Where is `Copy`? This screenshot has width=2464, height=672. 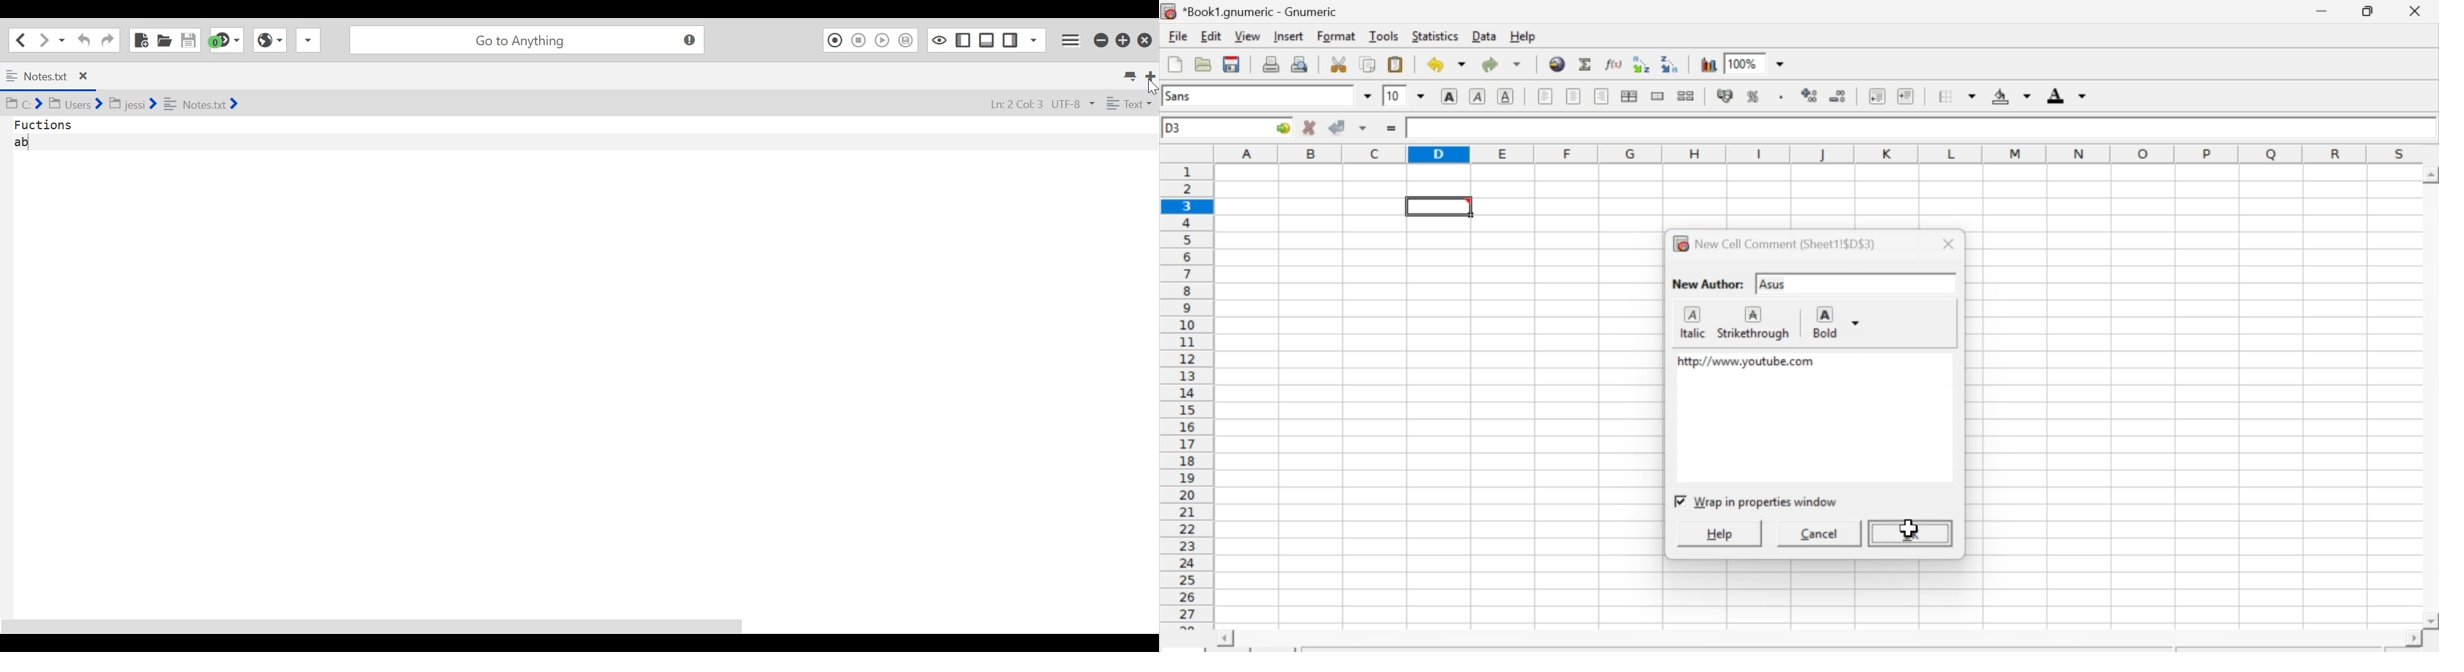 Copy is located at coordinates (1371, 65).